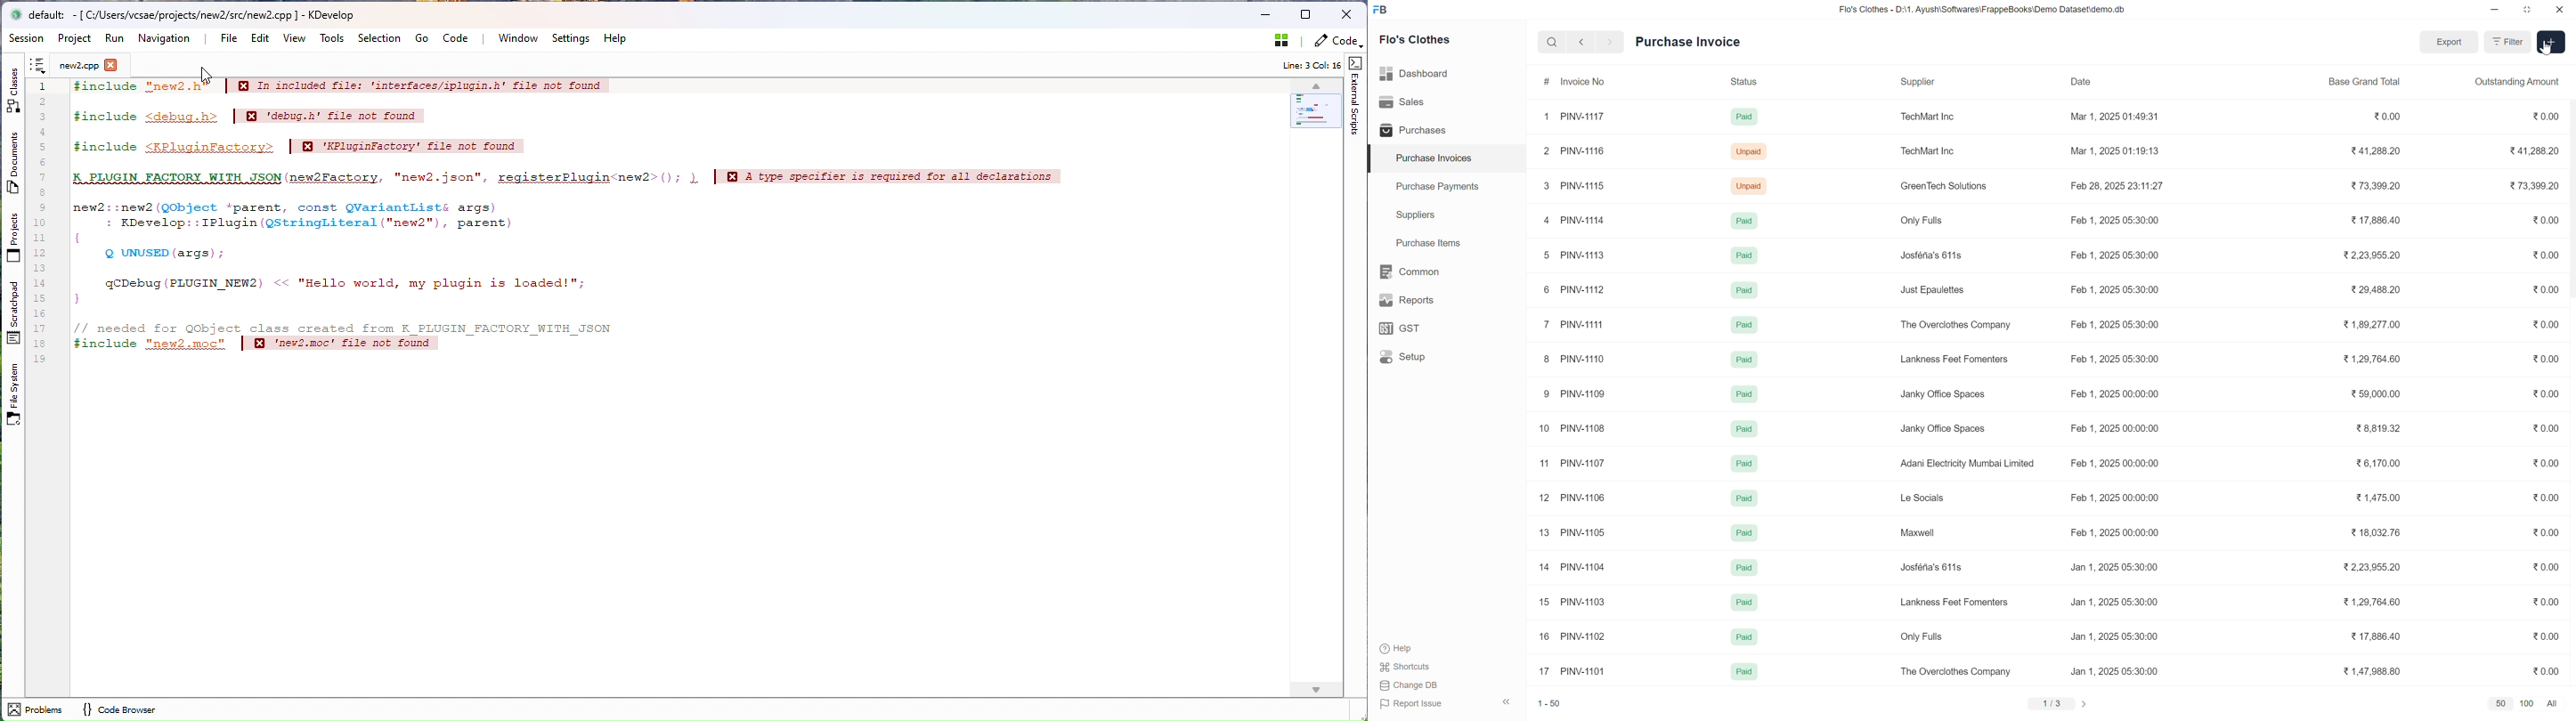 The width and height of the screenshot is (2576, 728). I want to click on TechMart Inc, so click(1928, 151).